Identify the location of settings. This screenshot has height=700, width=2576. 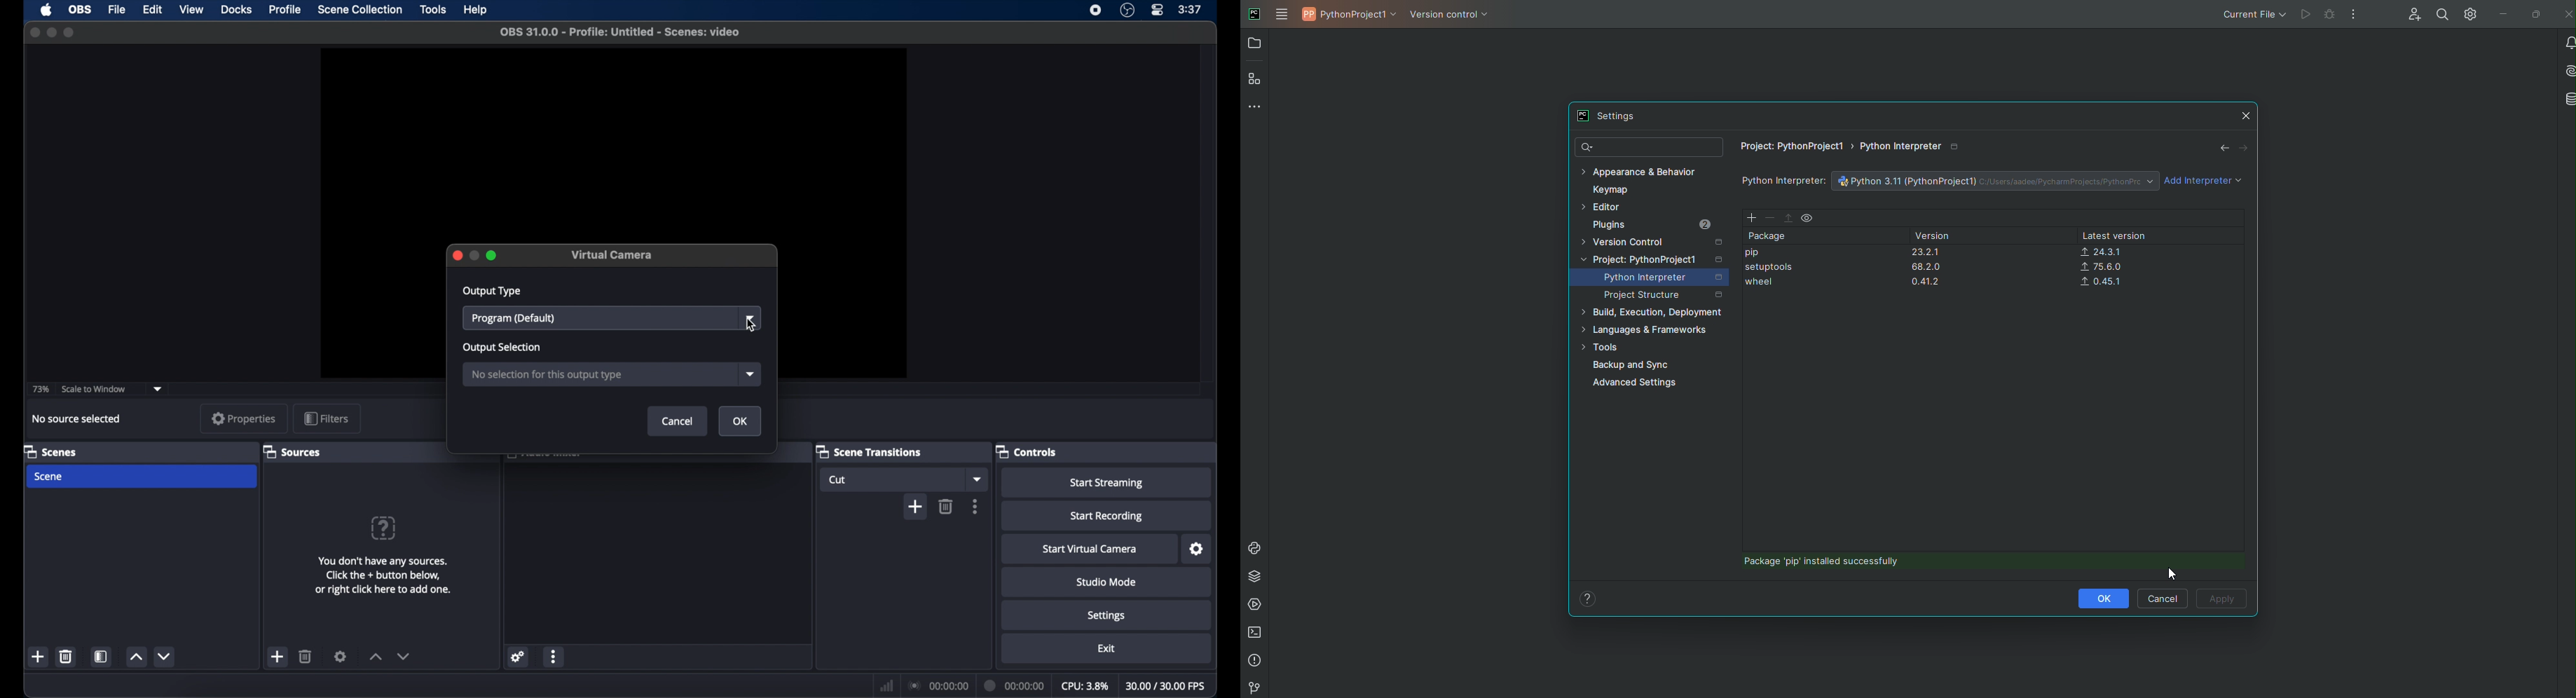
(1198, 549).